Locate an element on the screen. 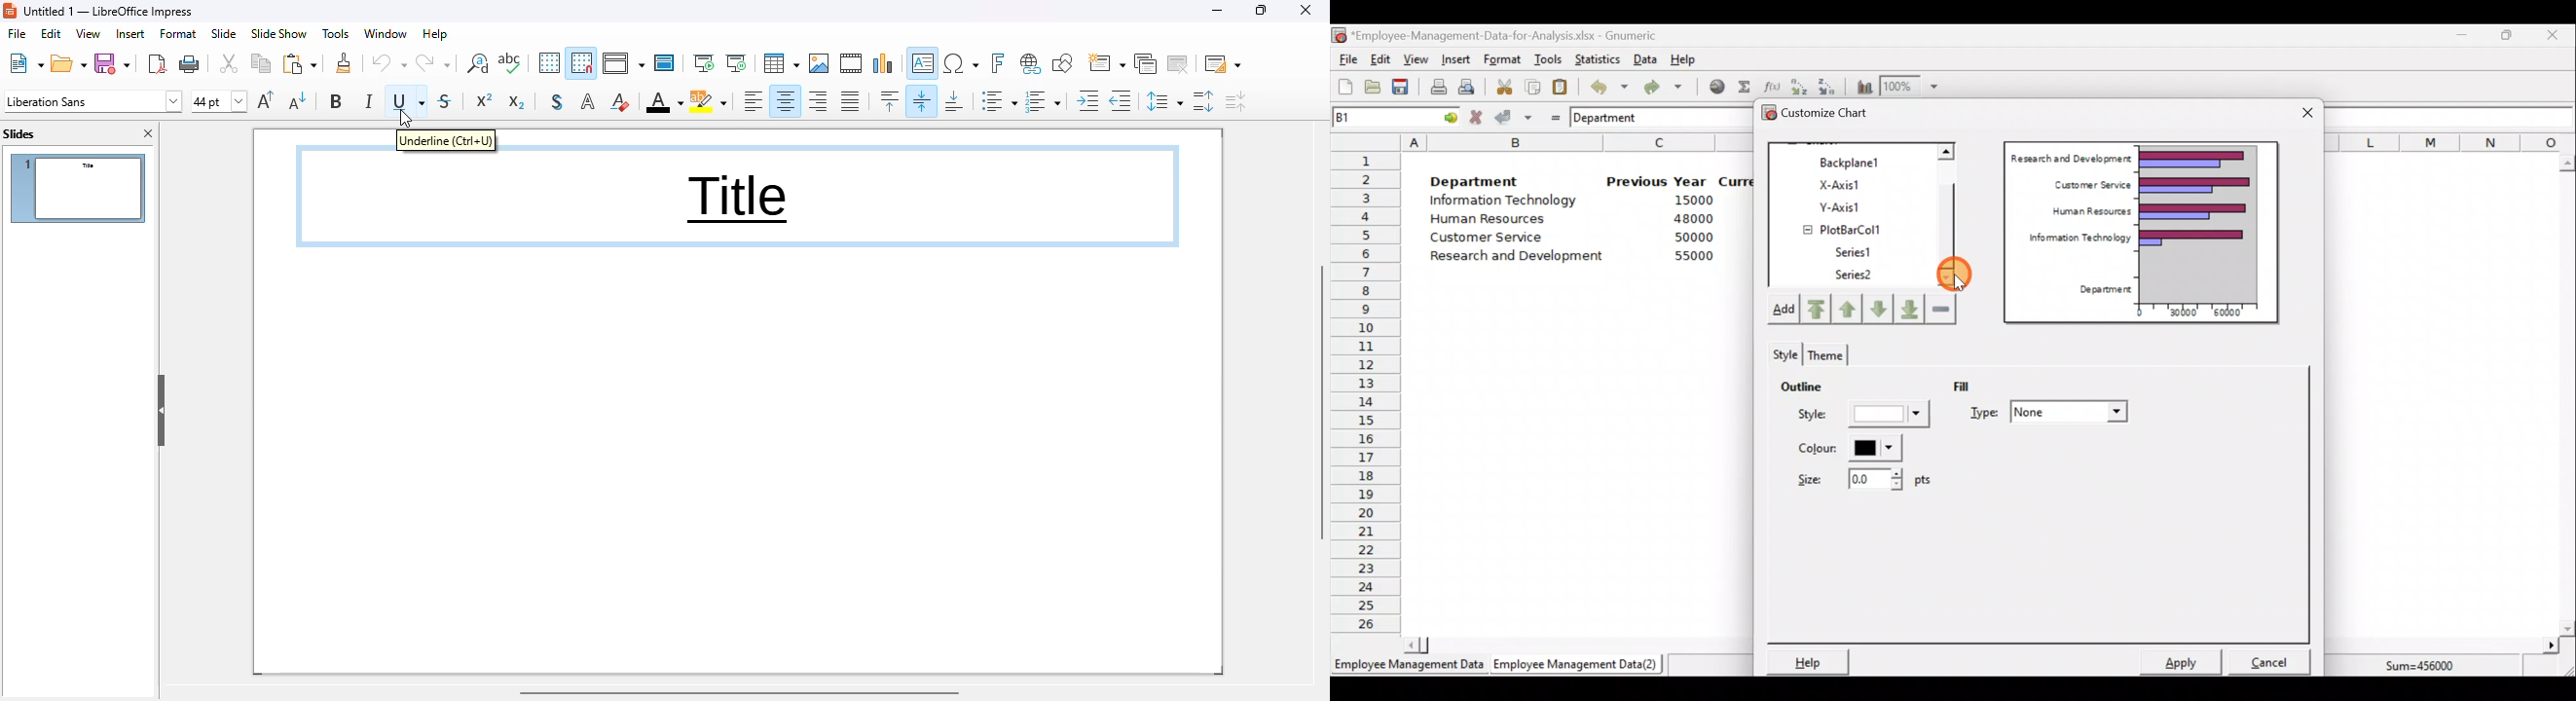 The image size is (2576, 728). Sort in Ascending order is located at coordinates (1798, 86).